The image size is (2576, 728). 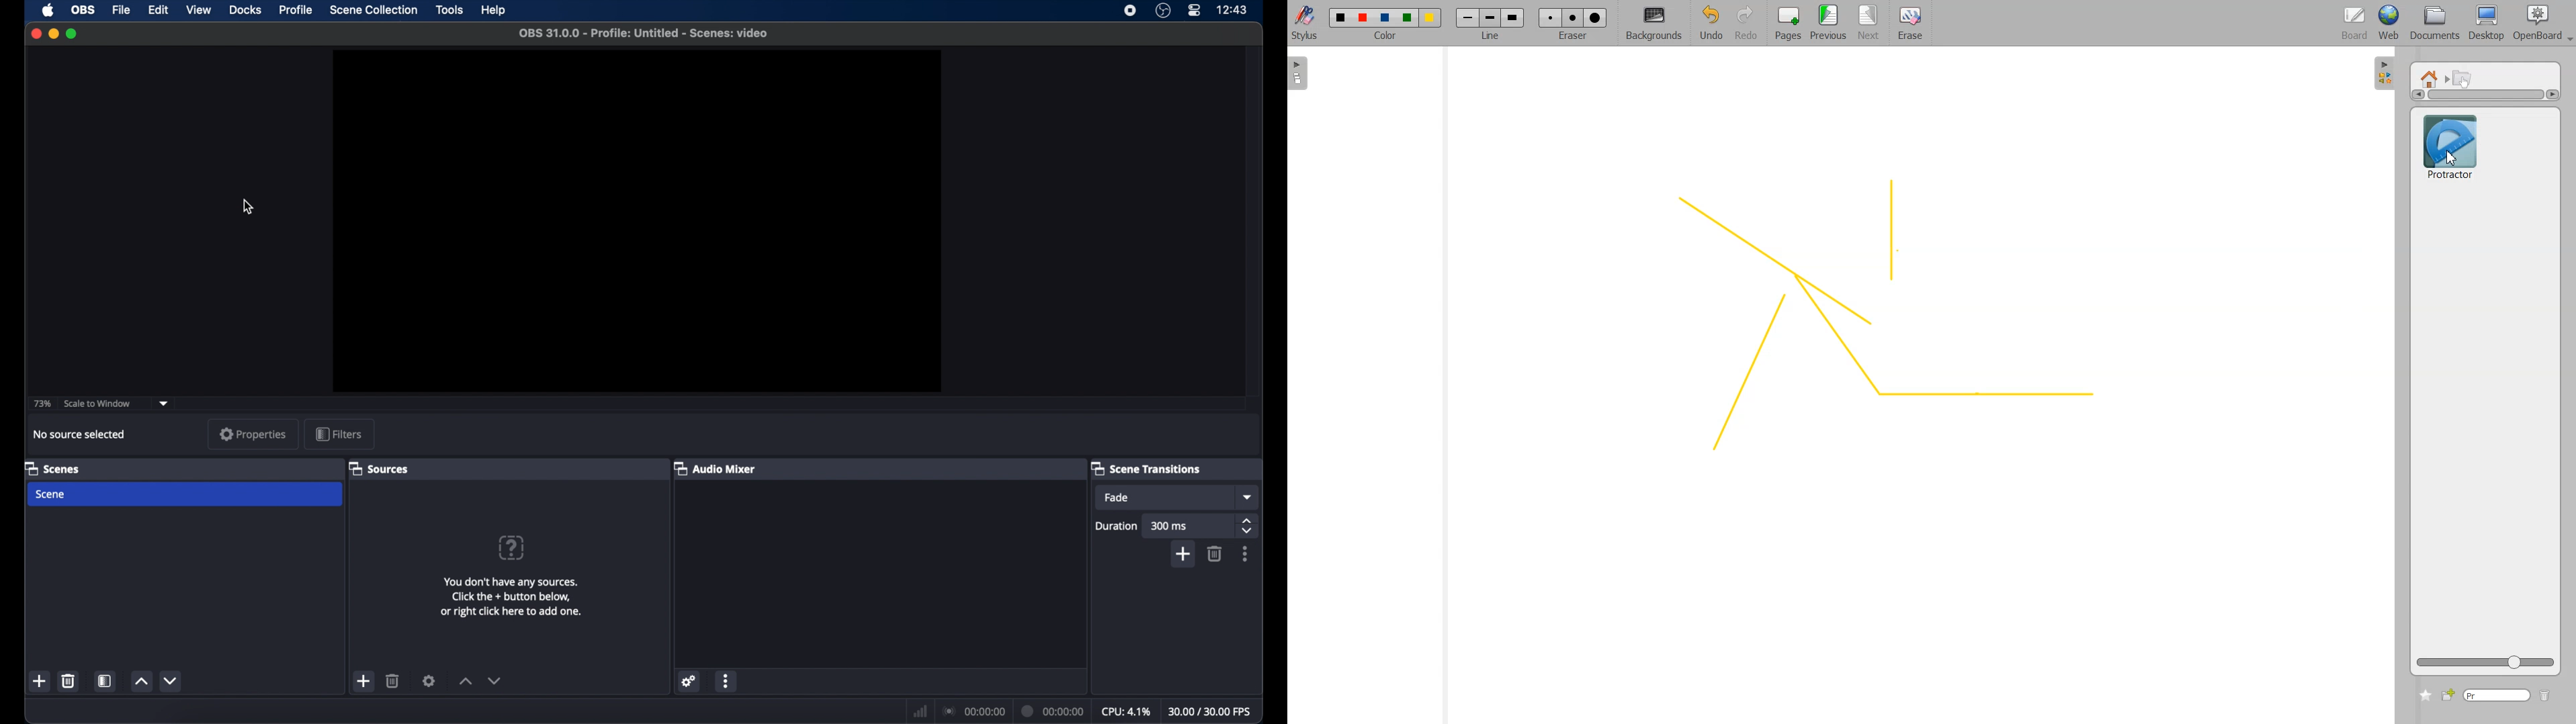 I want to click on scene collection, so click(x=374, y=10).